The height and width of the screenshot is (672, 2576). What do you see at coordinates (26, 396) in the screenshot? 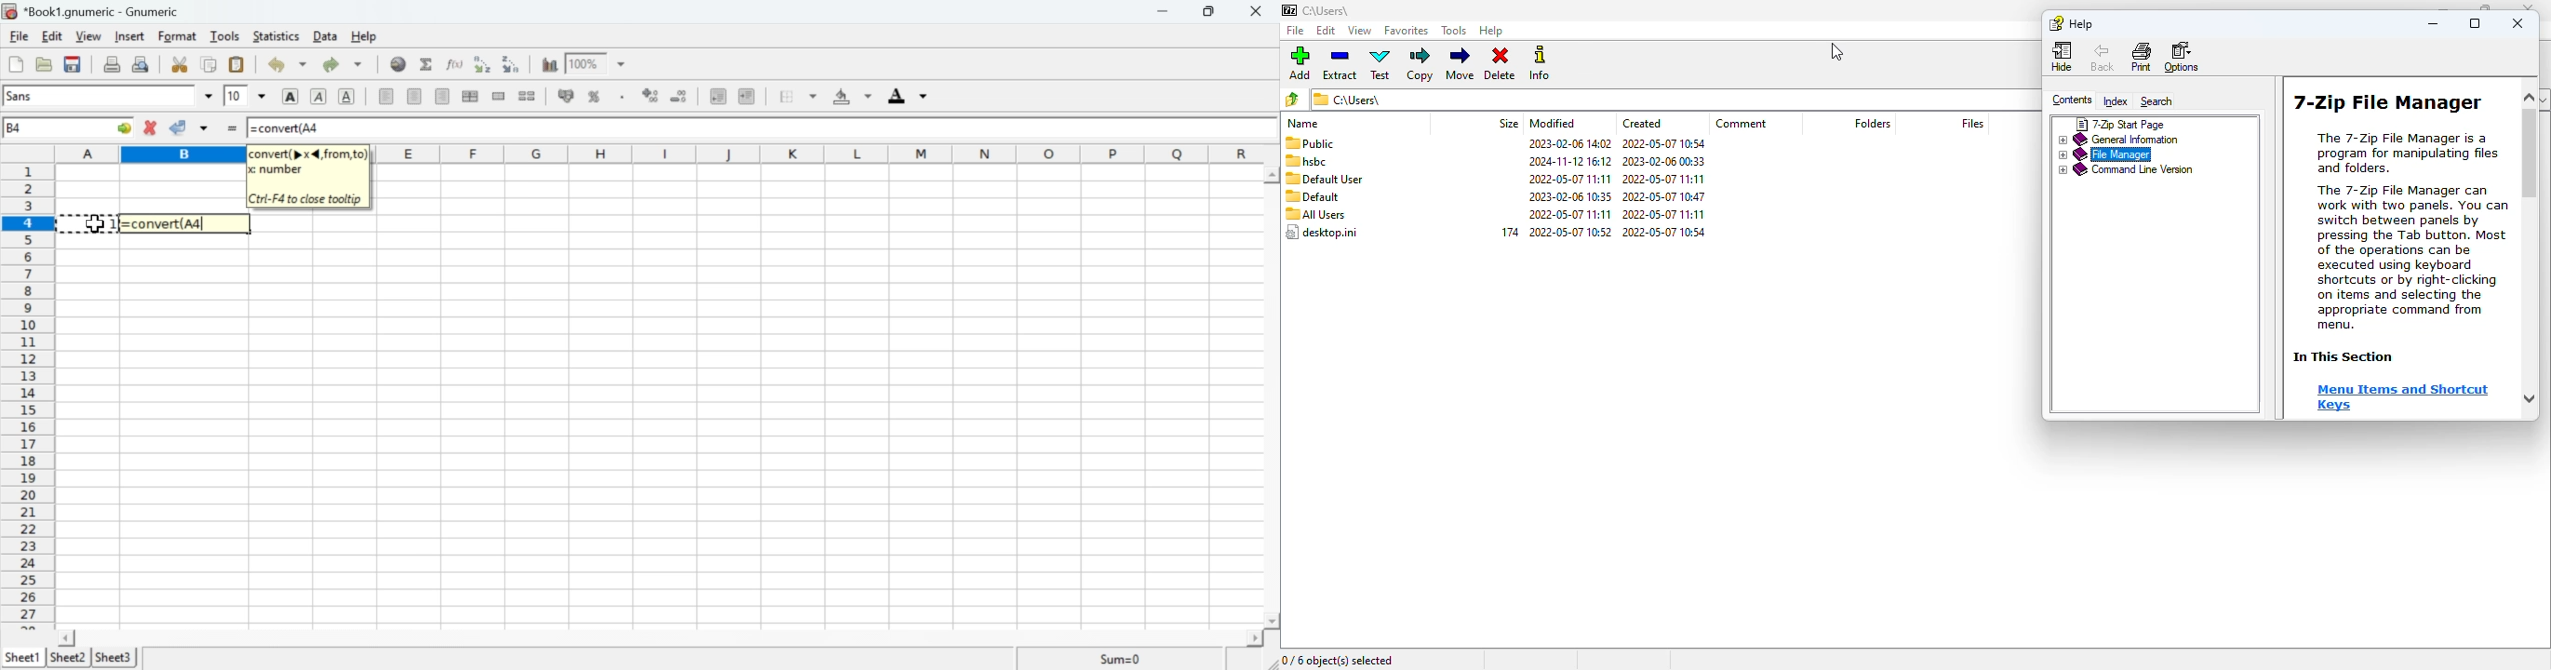
I see `numbering column` at bounding box center [26, 396].